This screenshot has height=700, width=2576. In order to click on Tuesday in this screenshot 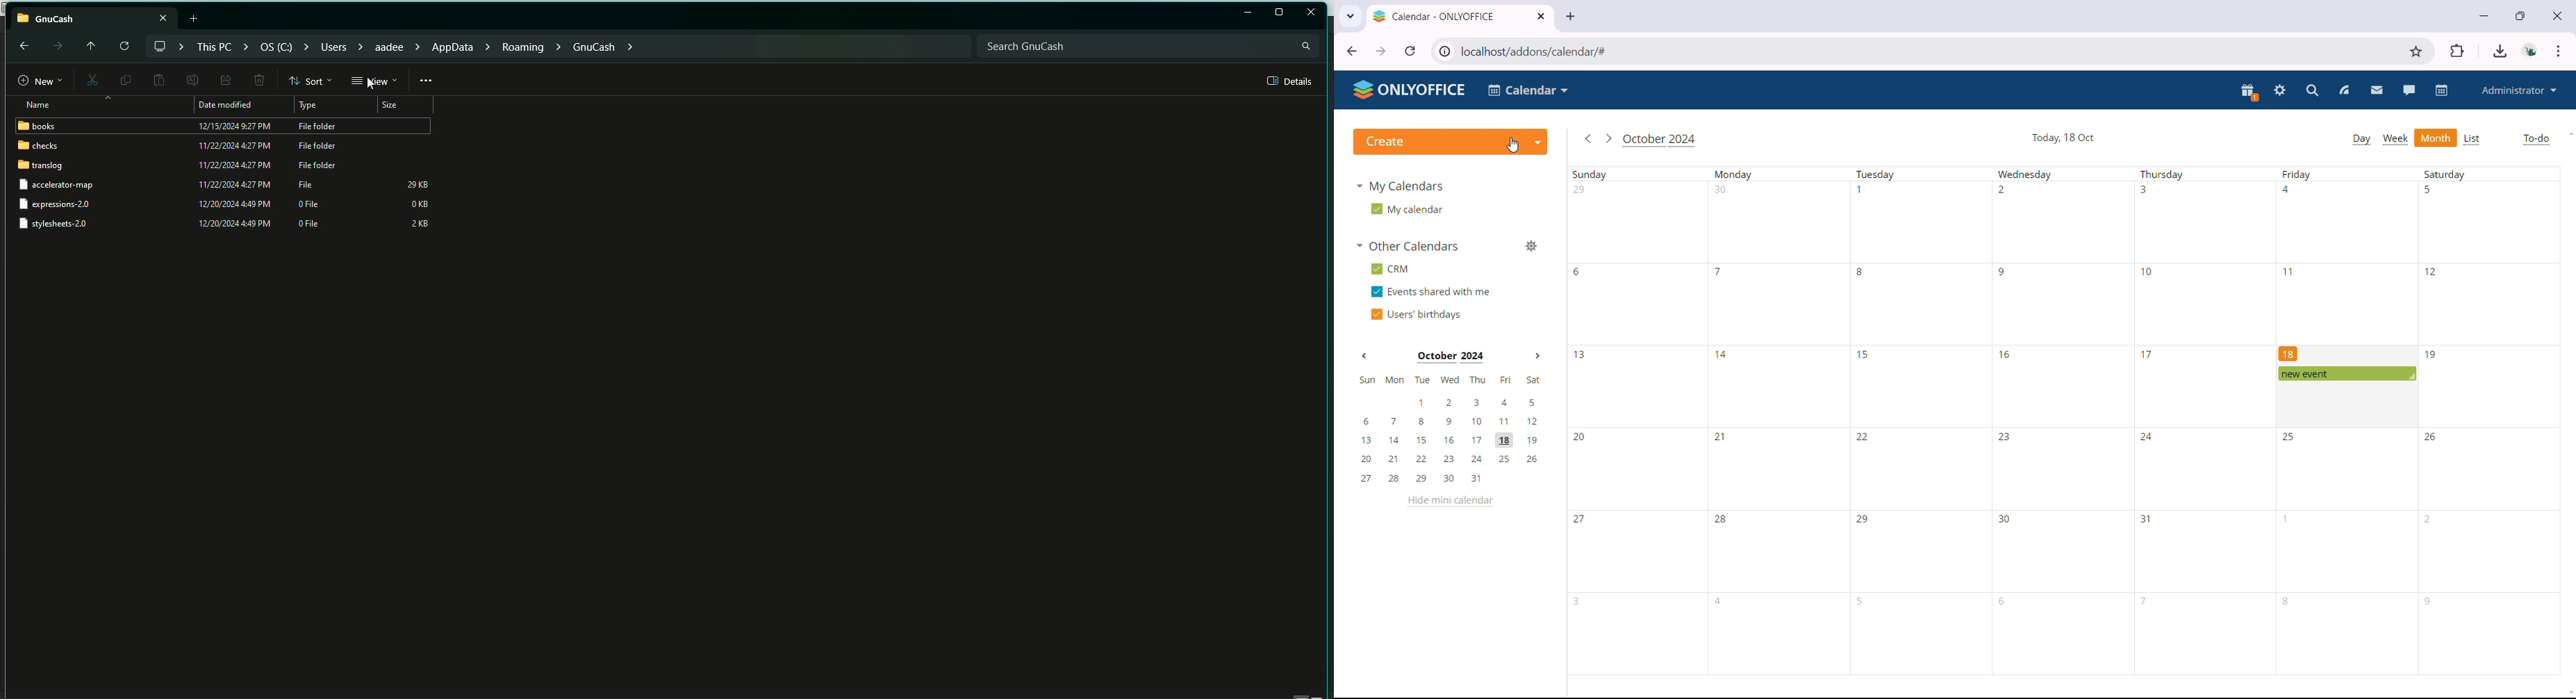, I will do `click(1877, 175)`.